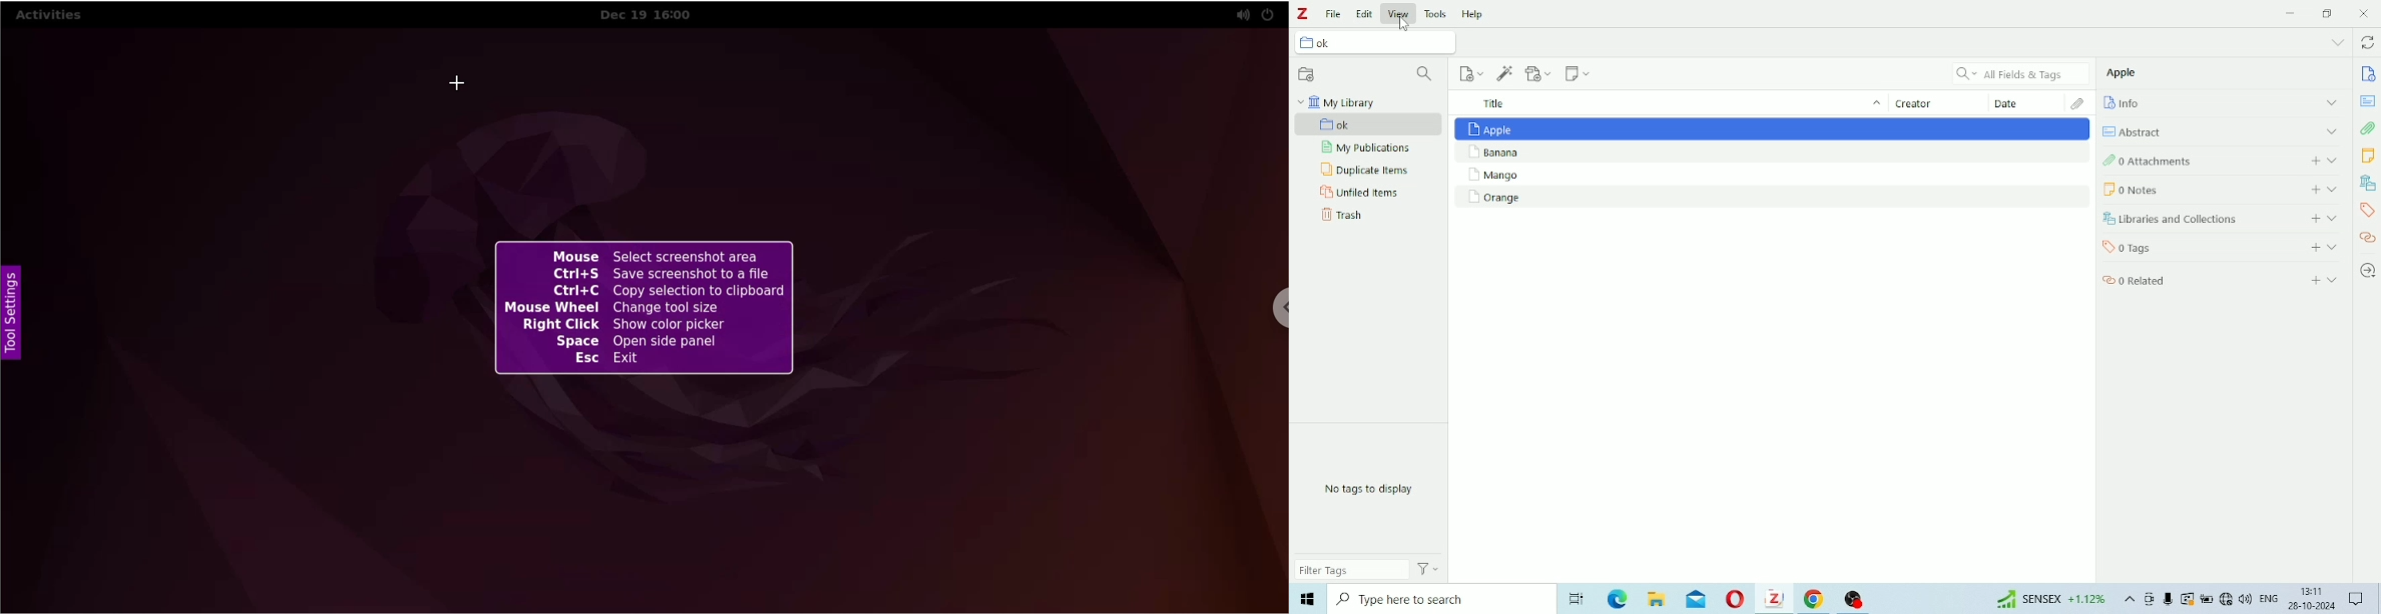 This screenshot has width=2408, height=616. What do you see at coordinates (1366, 171) in the screenshot?
I see `Duplicate items.` at bounding box center [1366, 171].